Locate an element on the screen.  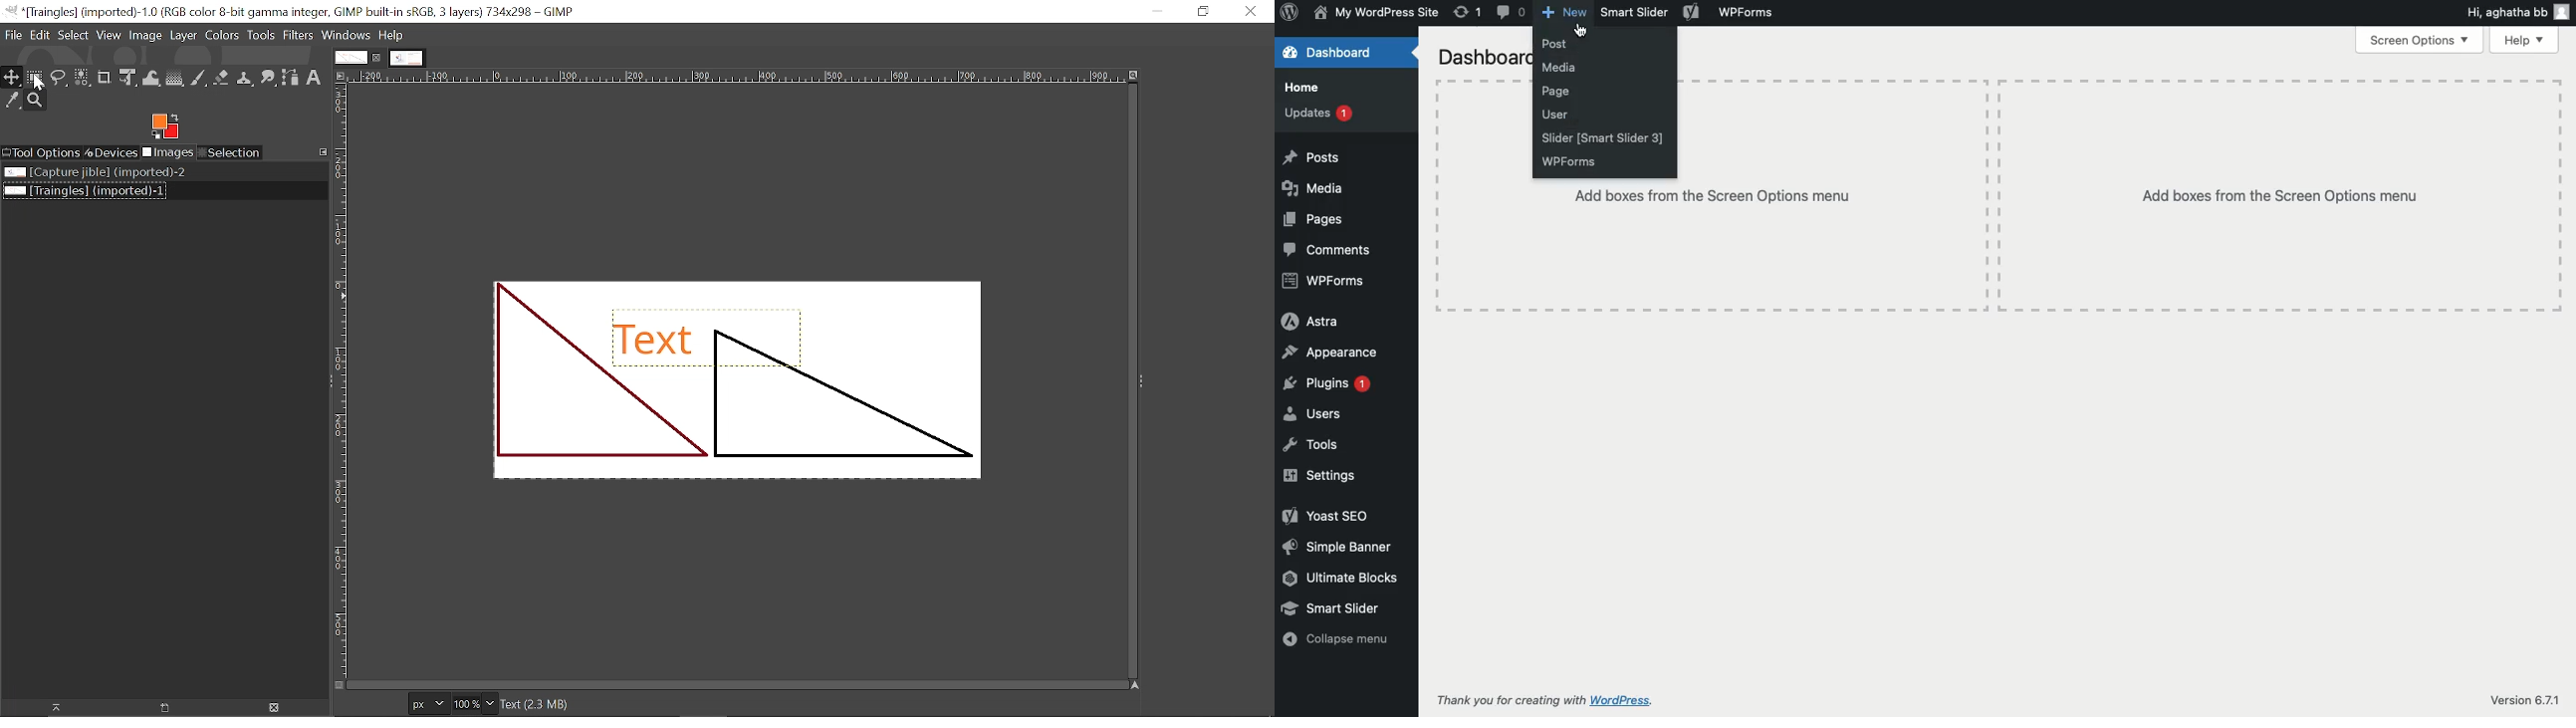
Name is located at coordinates (1377, 13).